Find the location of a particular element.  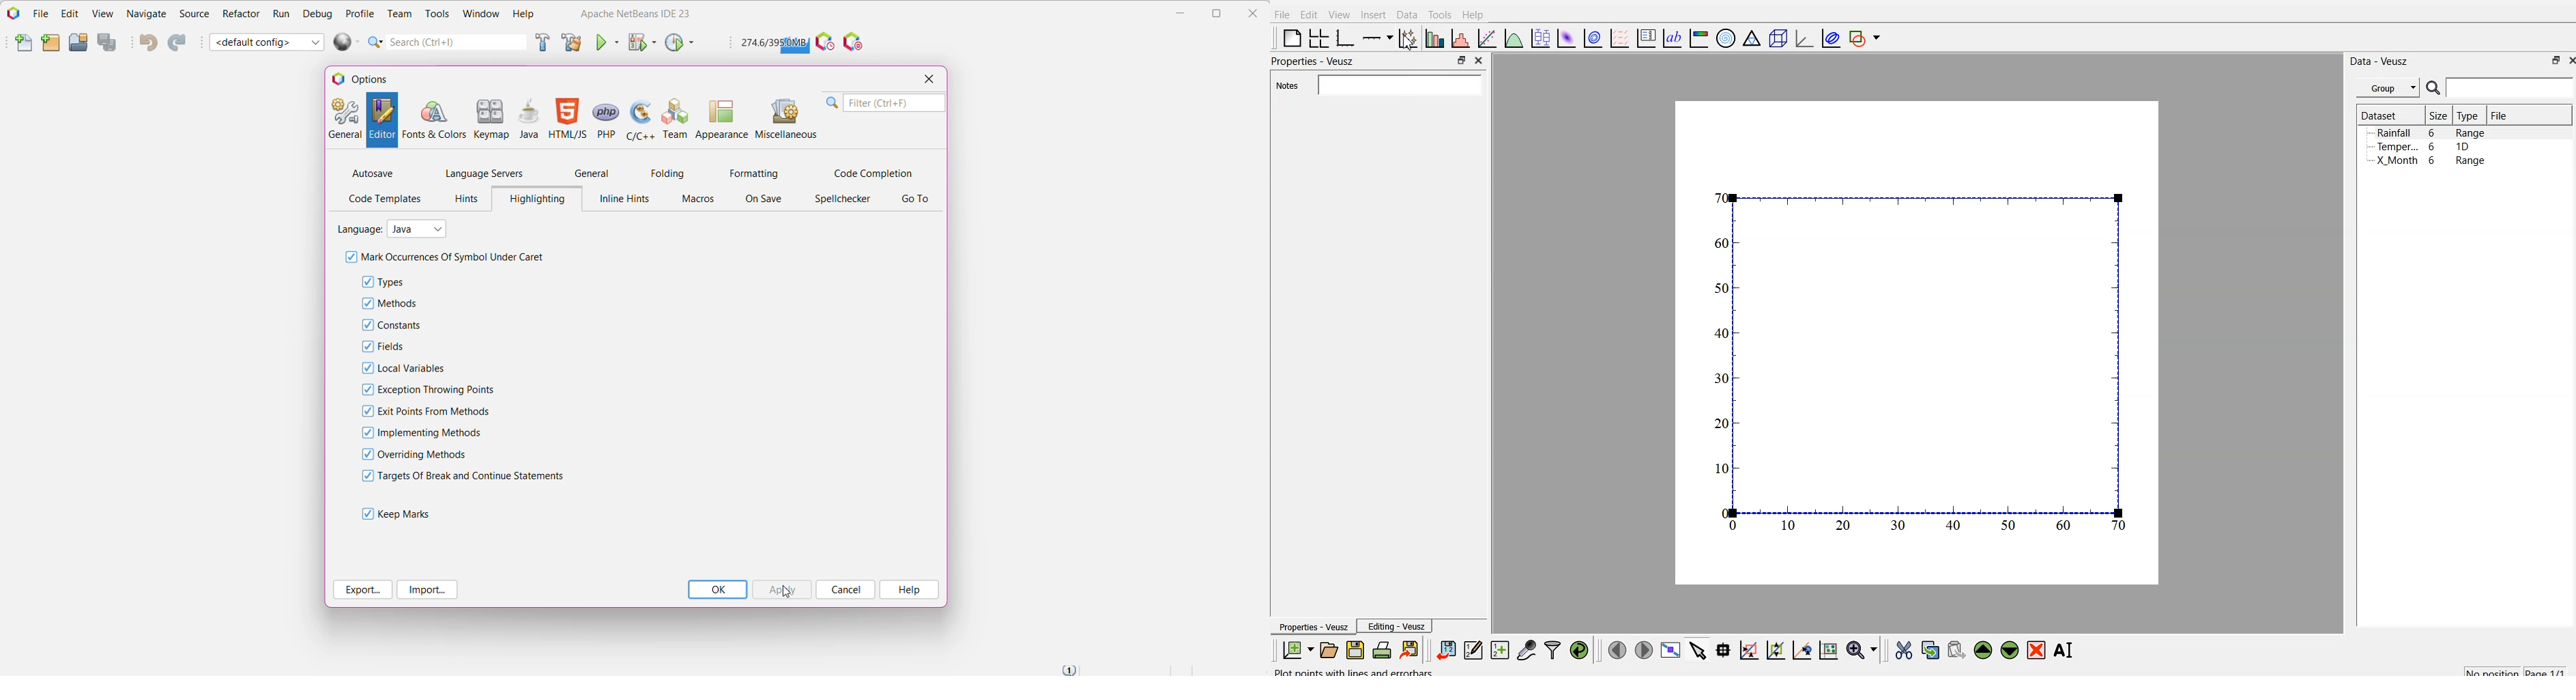

Search is located at coordinates (884, 103).